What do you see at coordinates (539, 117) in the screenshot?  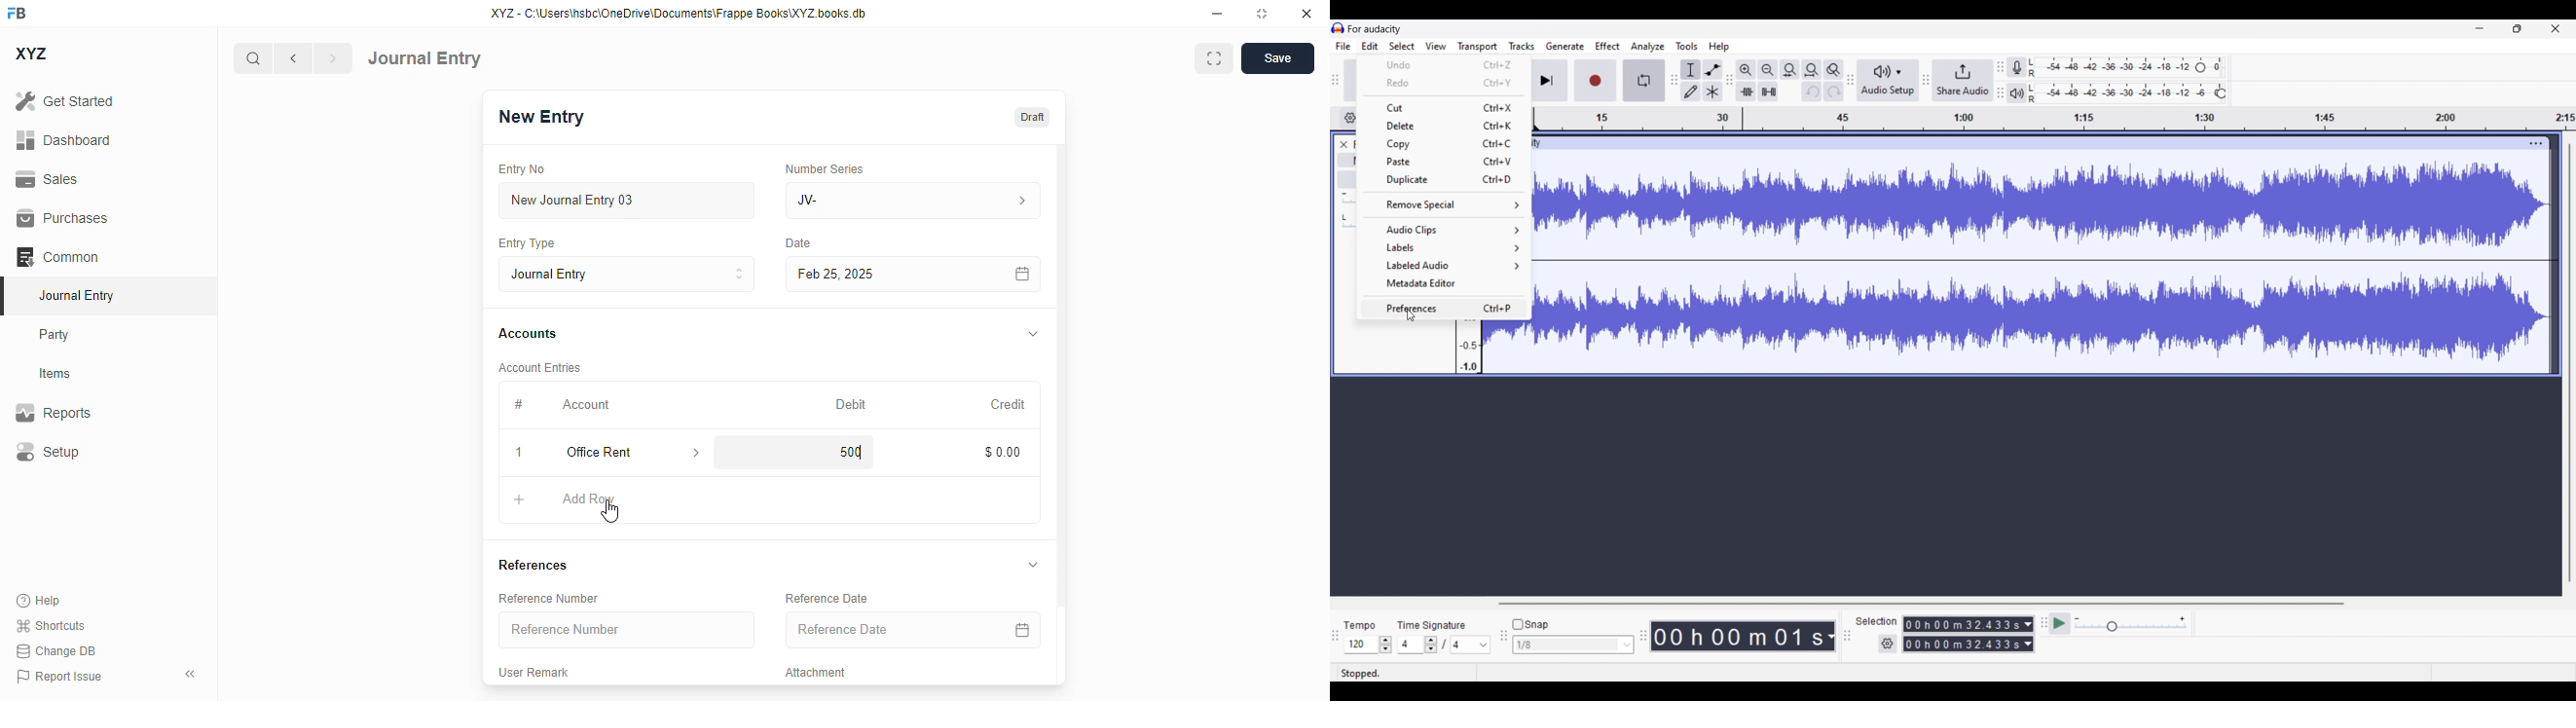 I see `new entry` at bounding box center [539, 117].